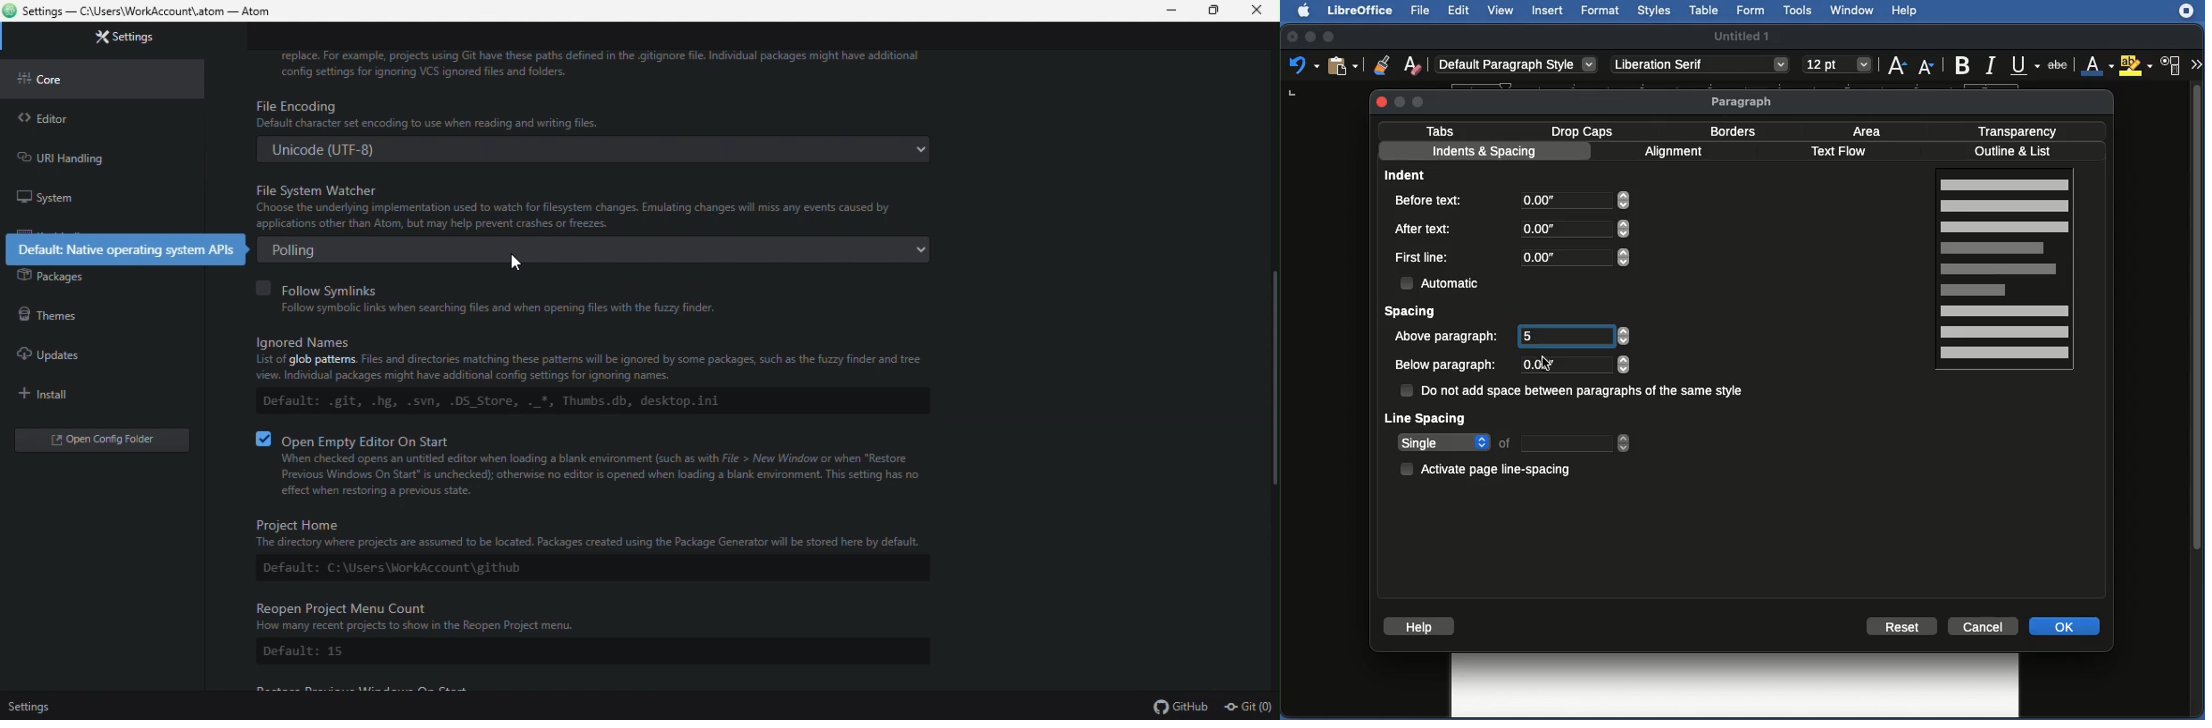 This screenshot has height=728, width=2212. Describe the element at coordinates (610, 60) in the screenshot. I see `replace. For example, projects using GIT have these paths defined in the .gitignore file. Individual packages might have additional config settings for ignoring VCS ignored files and folders` at that location.